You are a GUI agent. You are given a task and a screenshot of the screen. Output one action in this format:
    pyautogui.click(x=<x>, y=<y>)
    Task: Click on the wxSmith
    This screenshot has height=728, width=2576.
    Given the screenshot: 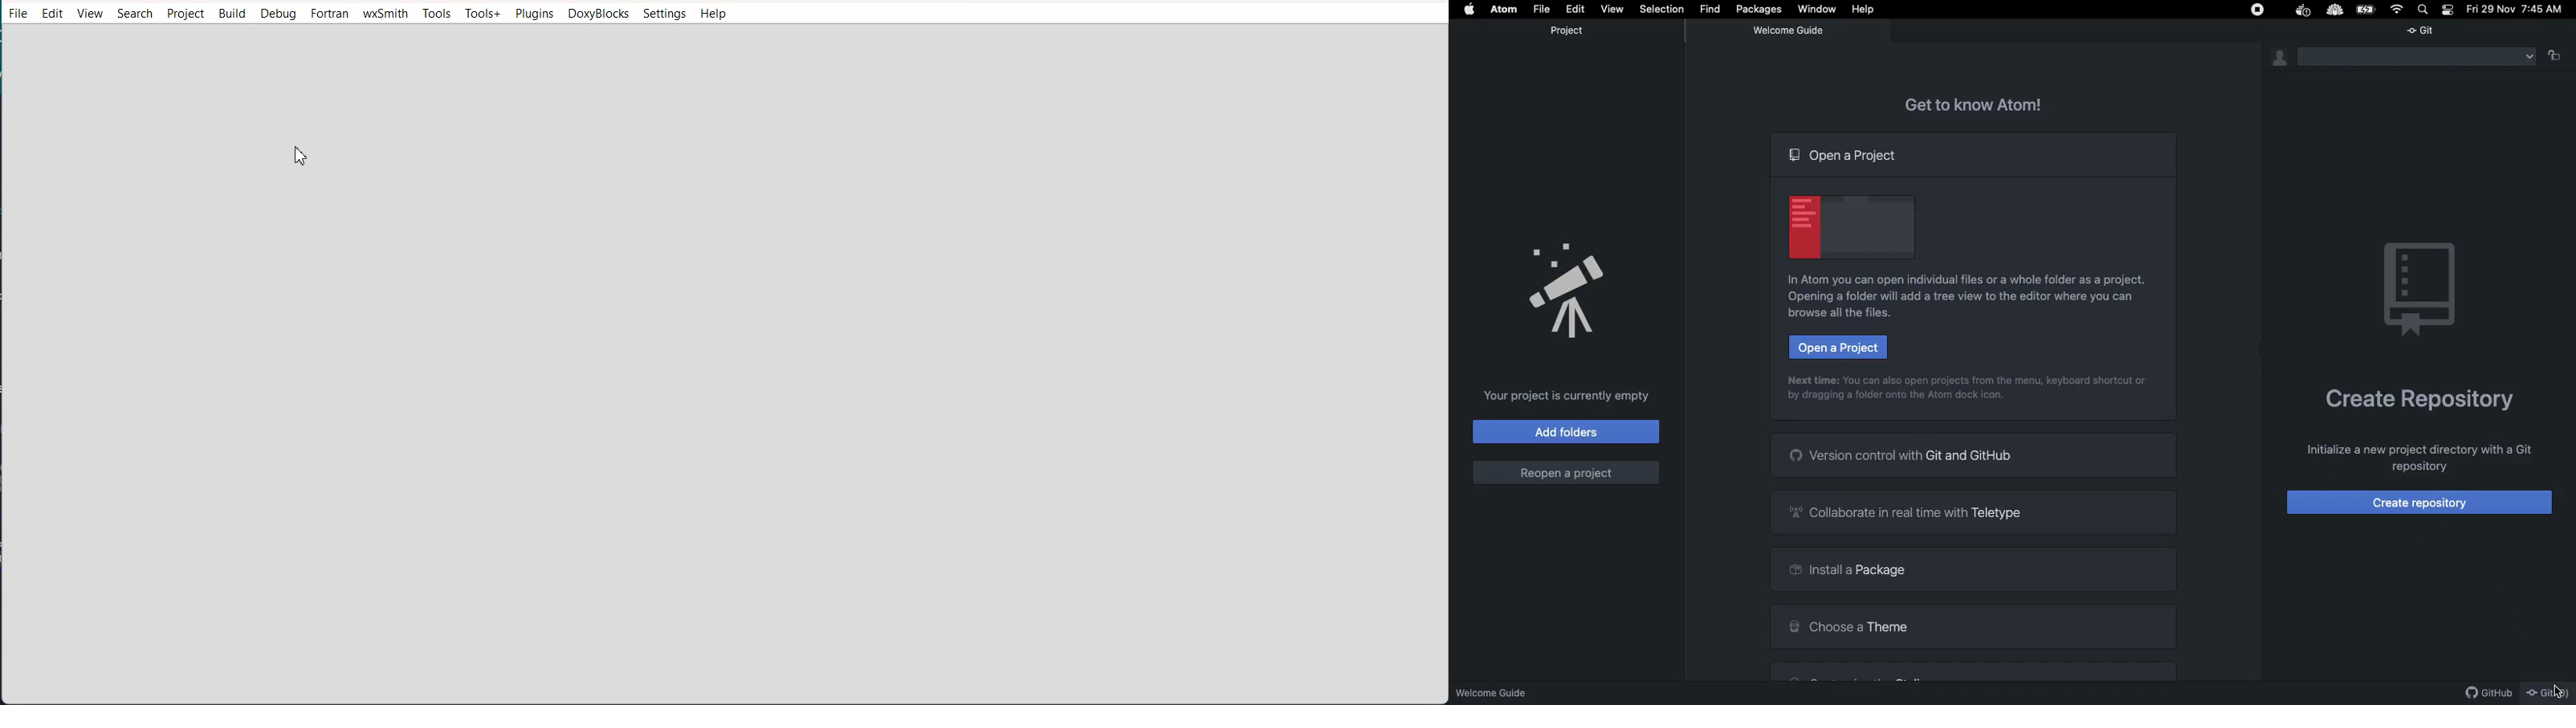 What is the action you would take?
    pyautogui.click(x=385, y=14)
    